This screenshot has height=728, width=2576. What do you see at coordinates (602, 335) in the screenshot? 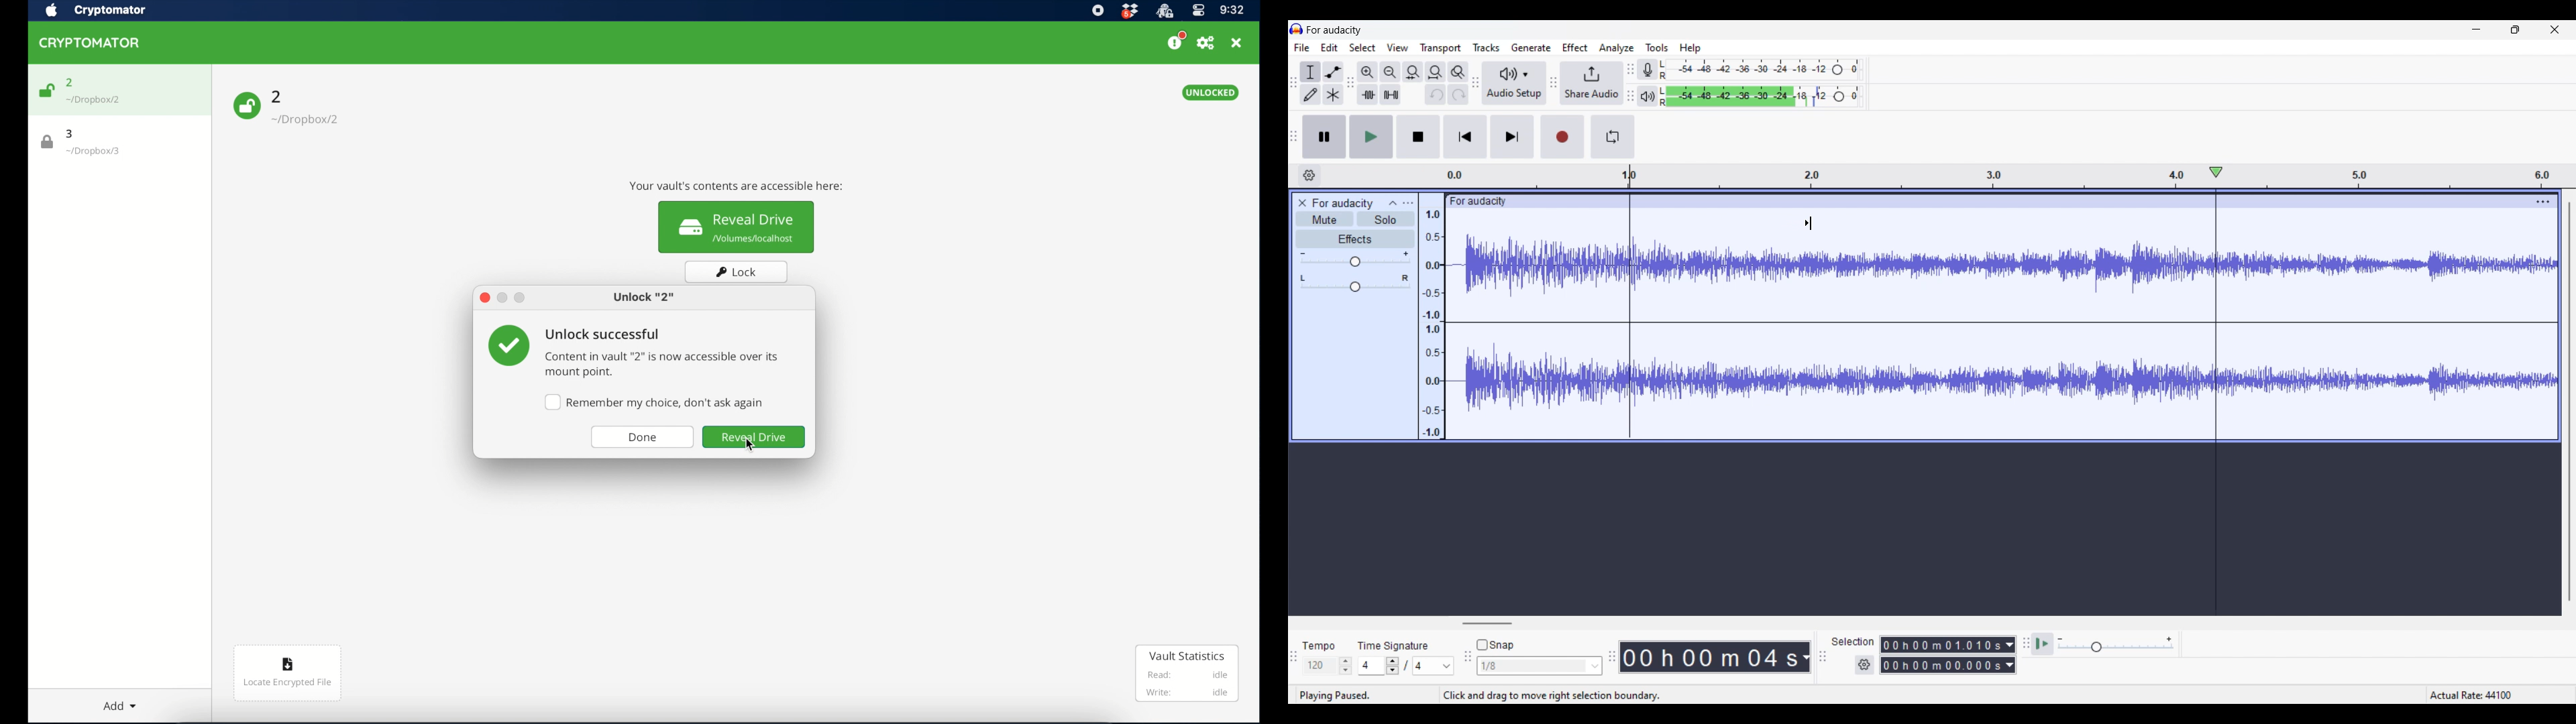
I see `unlock successful` at bounding box center [602, 335].